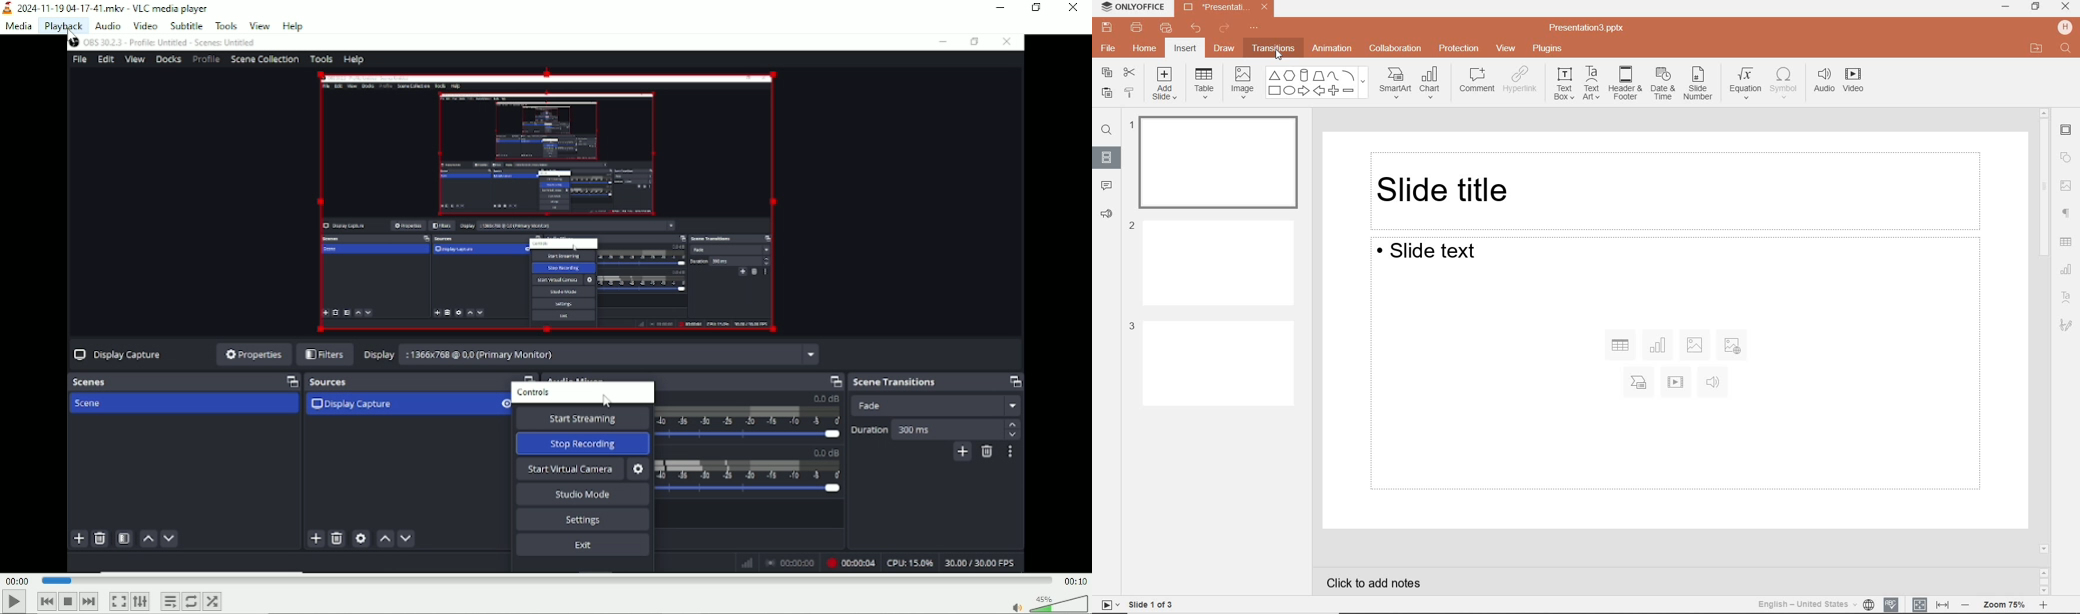 Image resolution: width=2100 pixels, height=616 pixels. What do you see at coordinates (1130, 6) in the screenshot?
I see `ONLYOFFICE` at bounding box center [1130, 6].